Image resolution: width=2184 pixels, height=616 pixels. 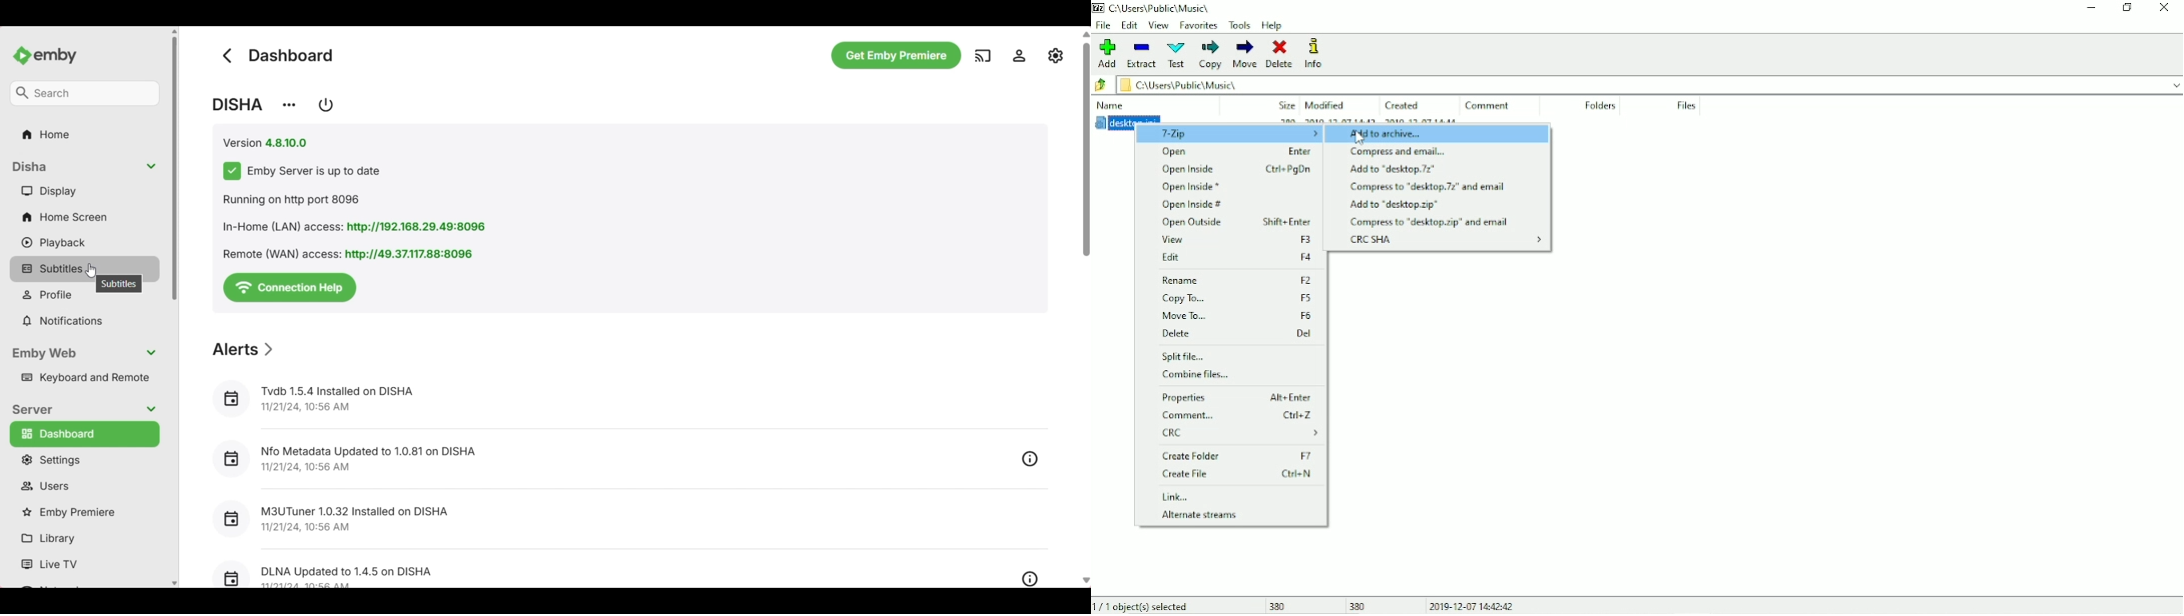 I want to click on Close, so click(x=2165, y=7).